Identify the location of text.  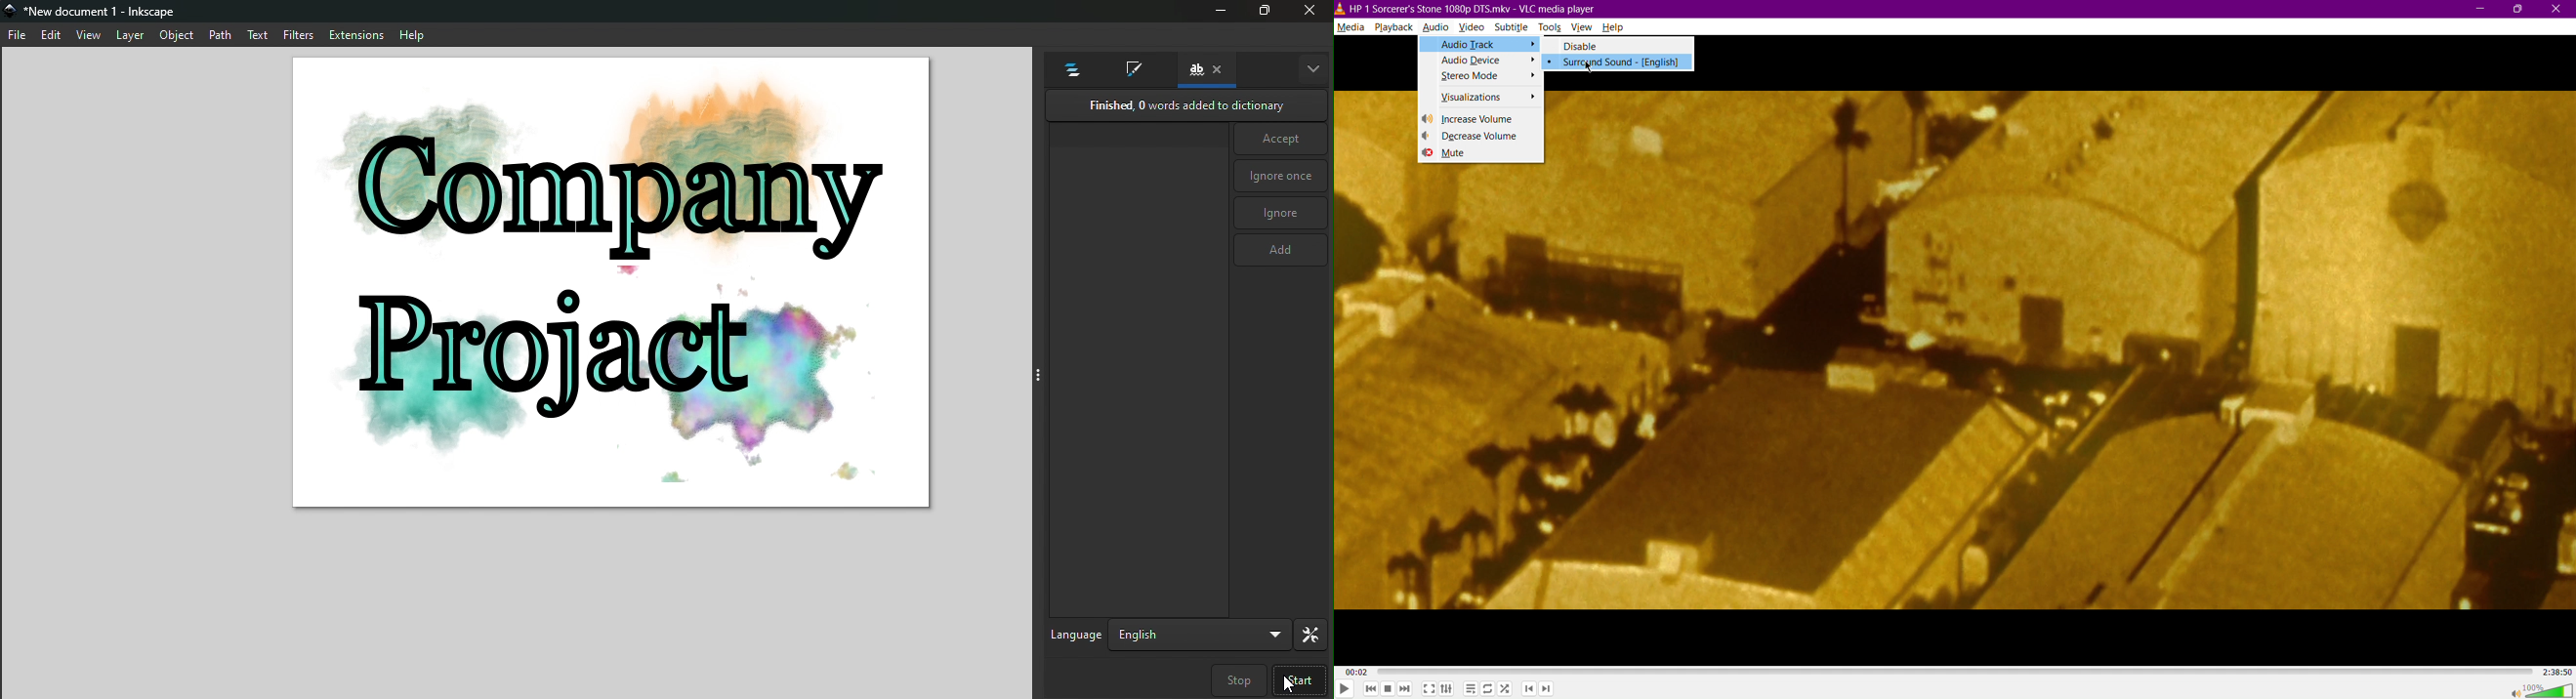
(258, 34).